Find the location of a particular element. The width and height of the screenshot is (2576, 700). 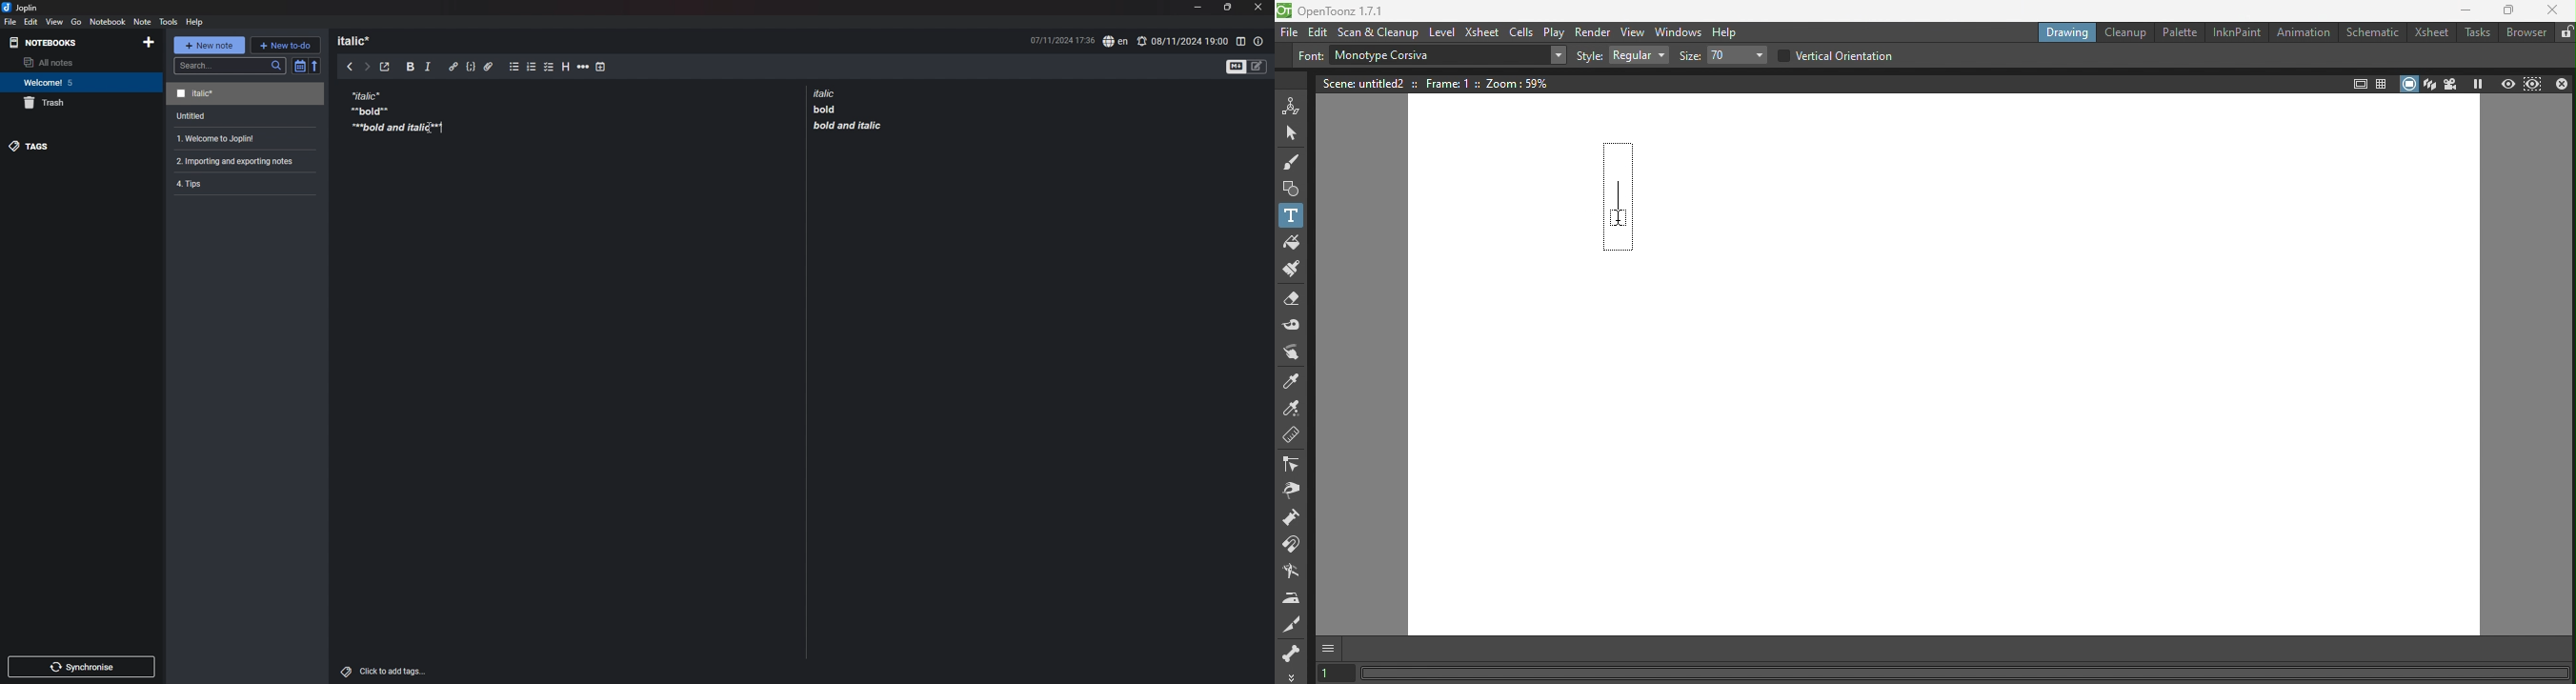

horizontal rule is located at coordinates (583, 68).